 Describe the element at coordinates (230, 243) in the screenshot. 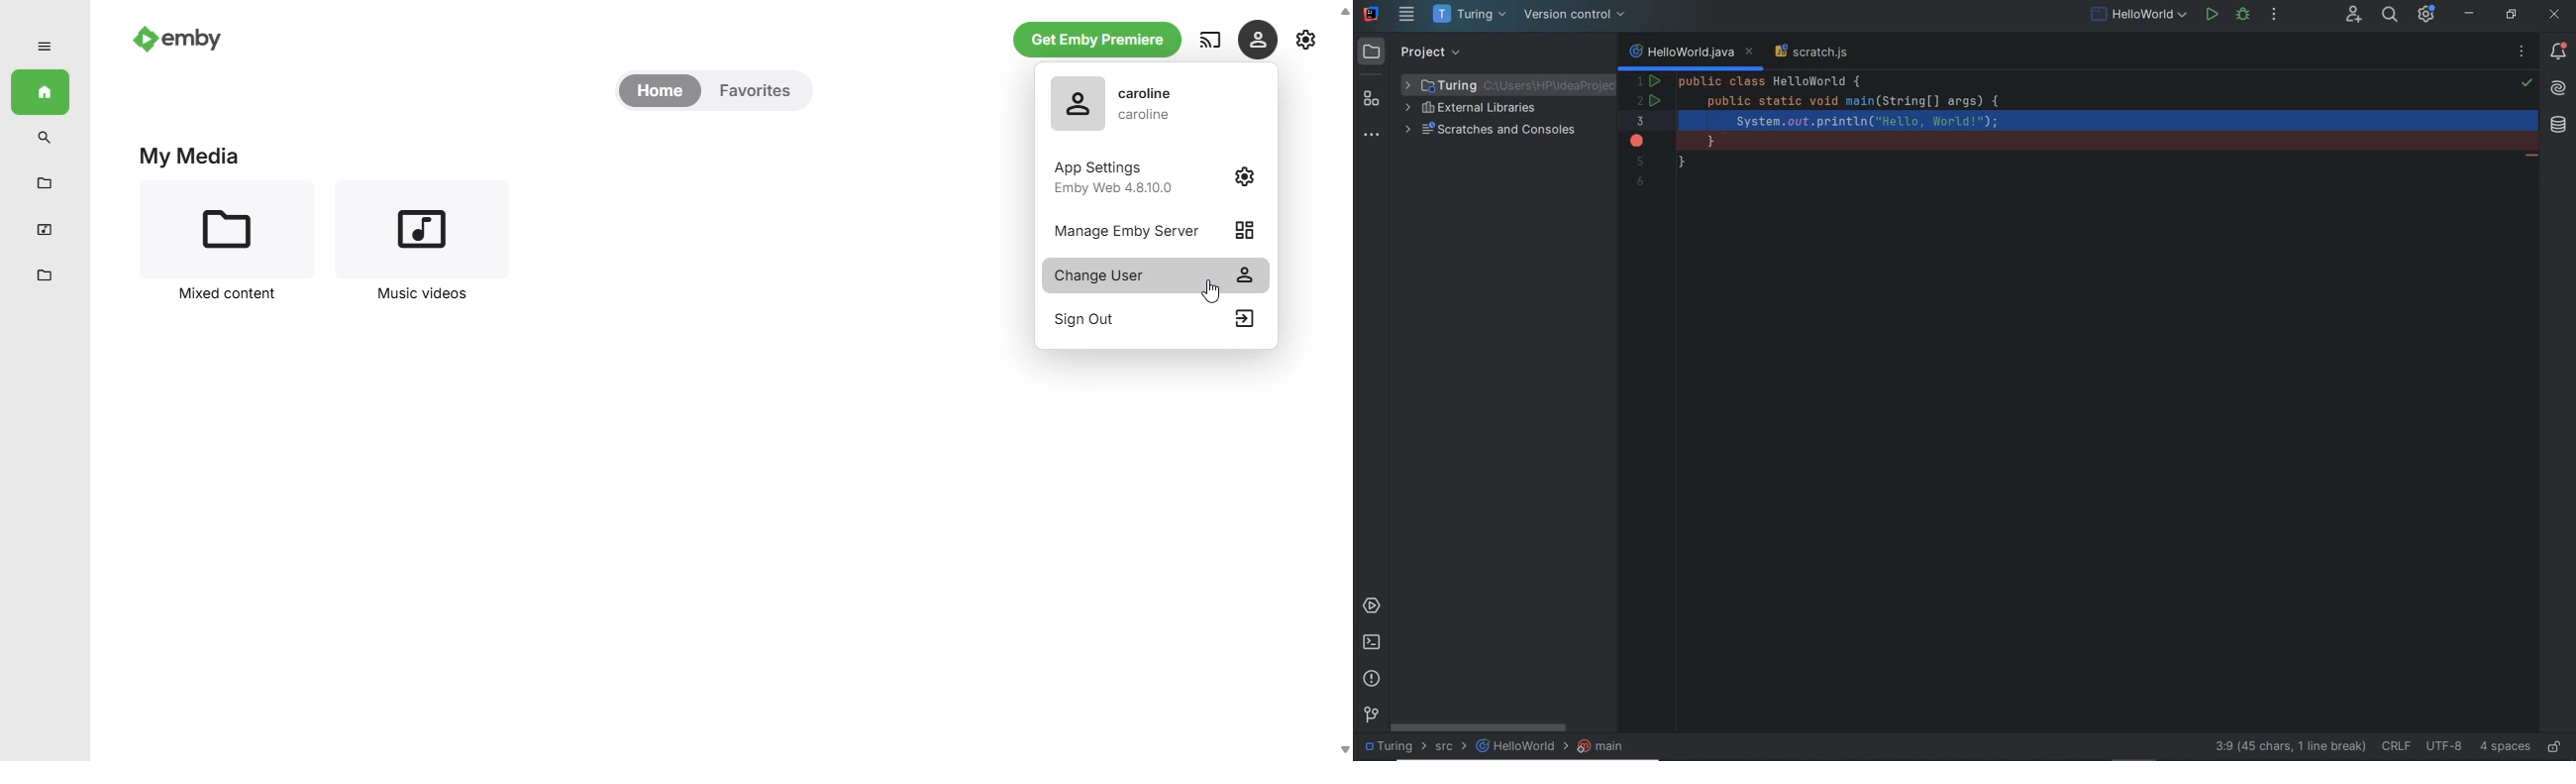

I see `mixed content` at that location.